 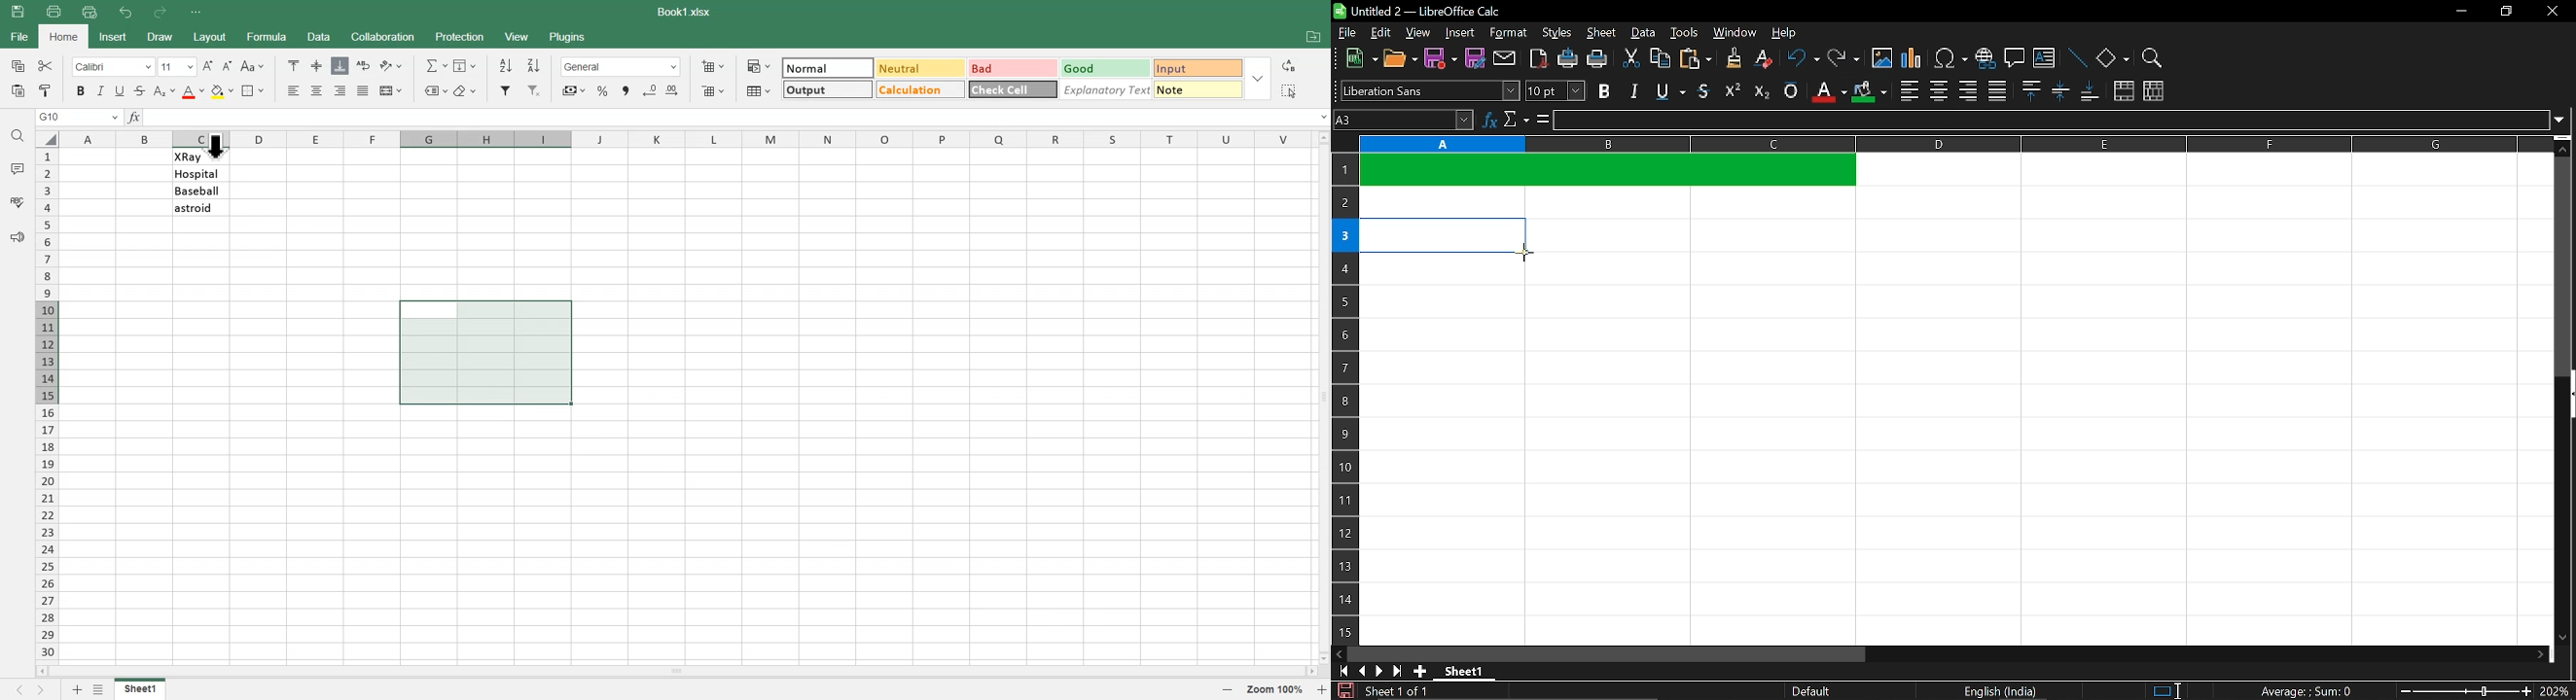 I want to click on view, so click(x=1416, y=33).